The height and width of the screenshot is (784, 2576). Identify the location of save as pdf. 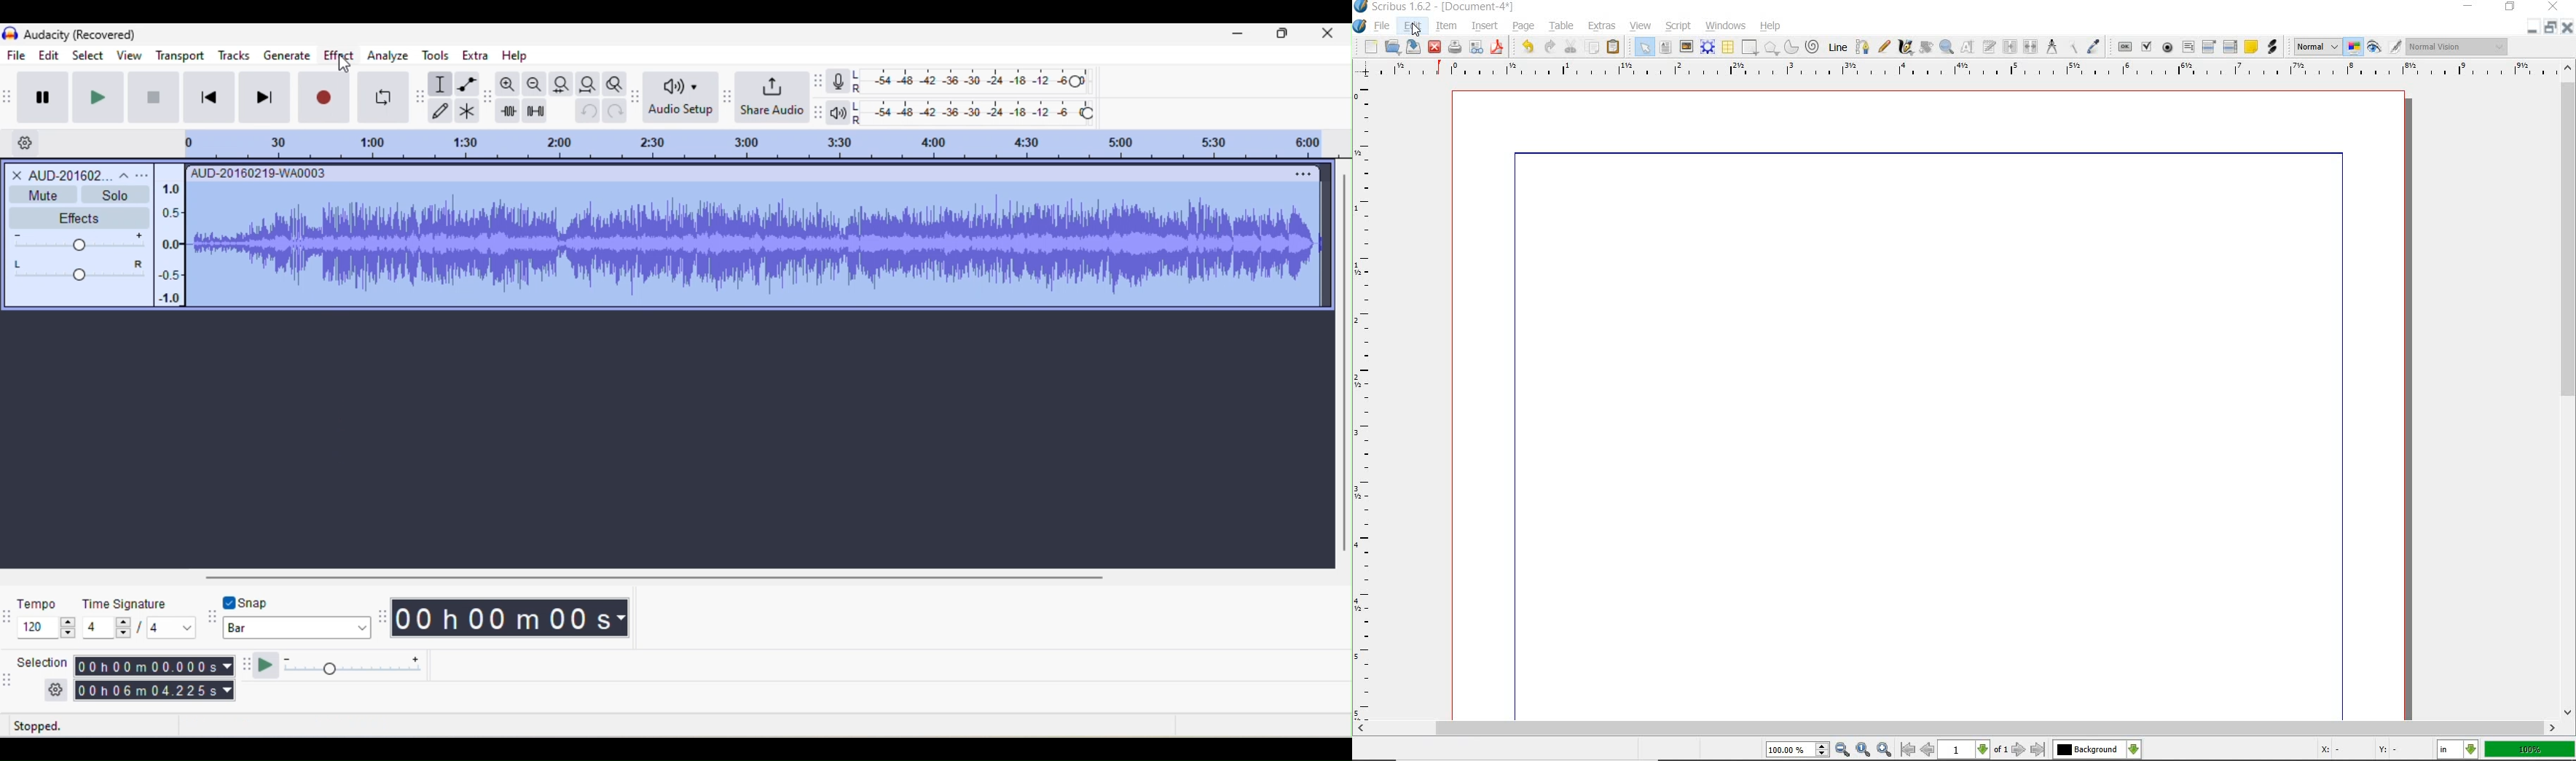
(1496, 47).